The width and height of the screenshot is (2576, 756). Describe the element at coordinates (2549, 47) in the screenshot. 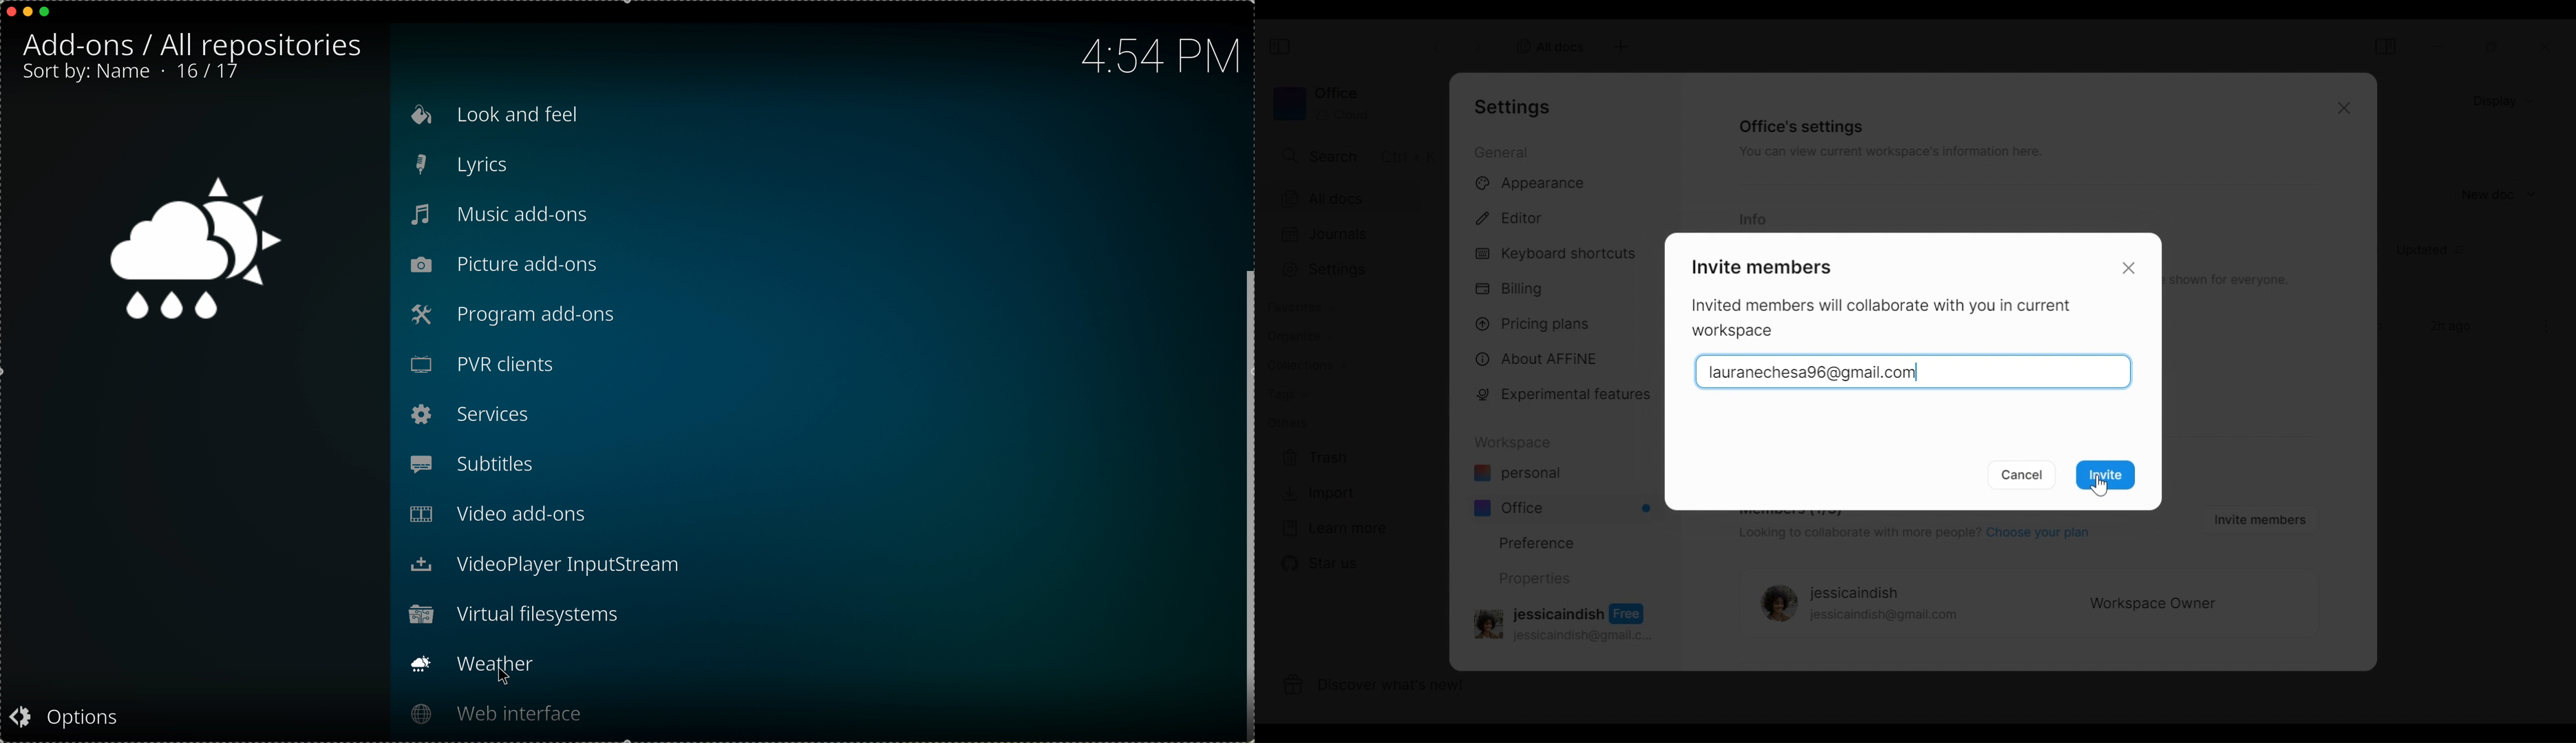

I see `close` at that location.